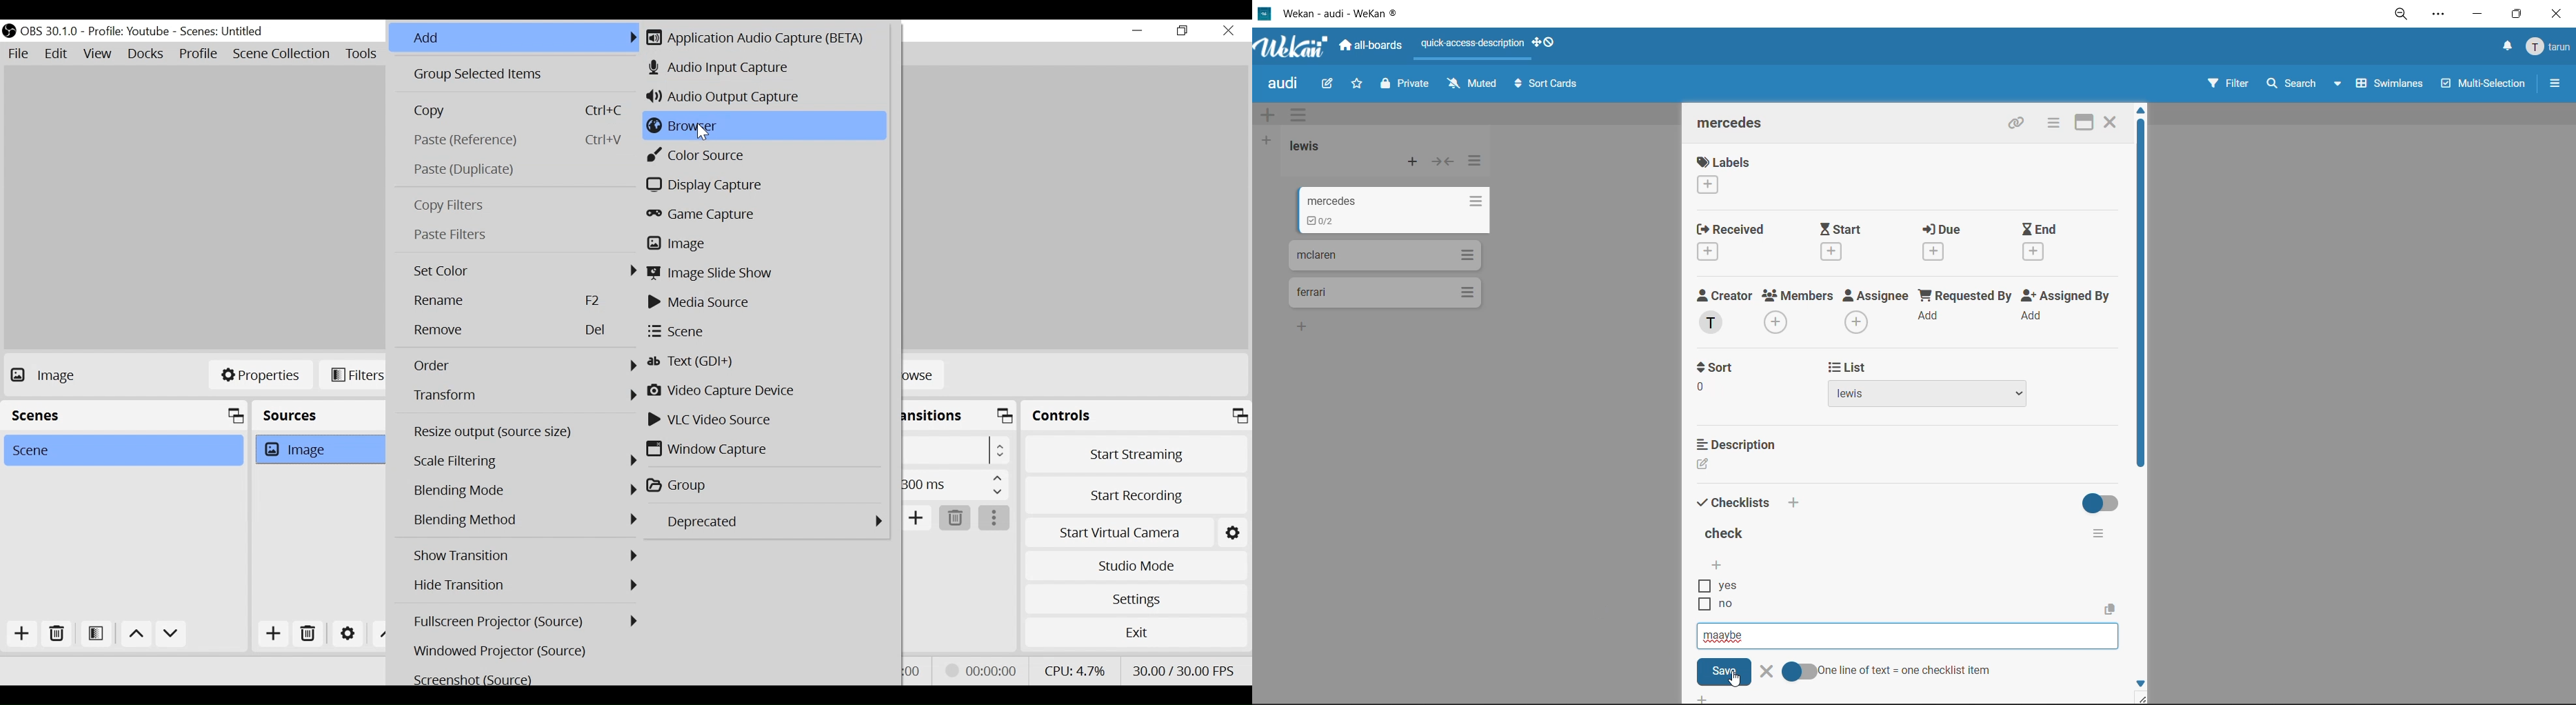 This screenshot has height=728, width=2576. What do you see at coordinates (770, 449) in the screenshot?
I see `Window Video Capture` at bounding box center [770, 449].